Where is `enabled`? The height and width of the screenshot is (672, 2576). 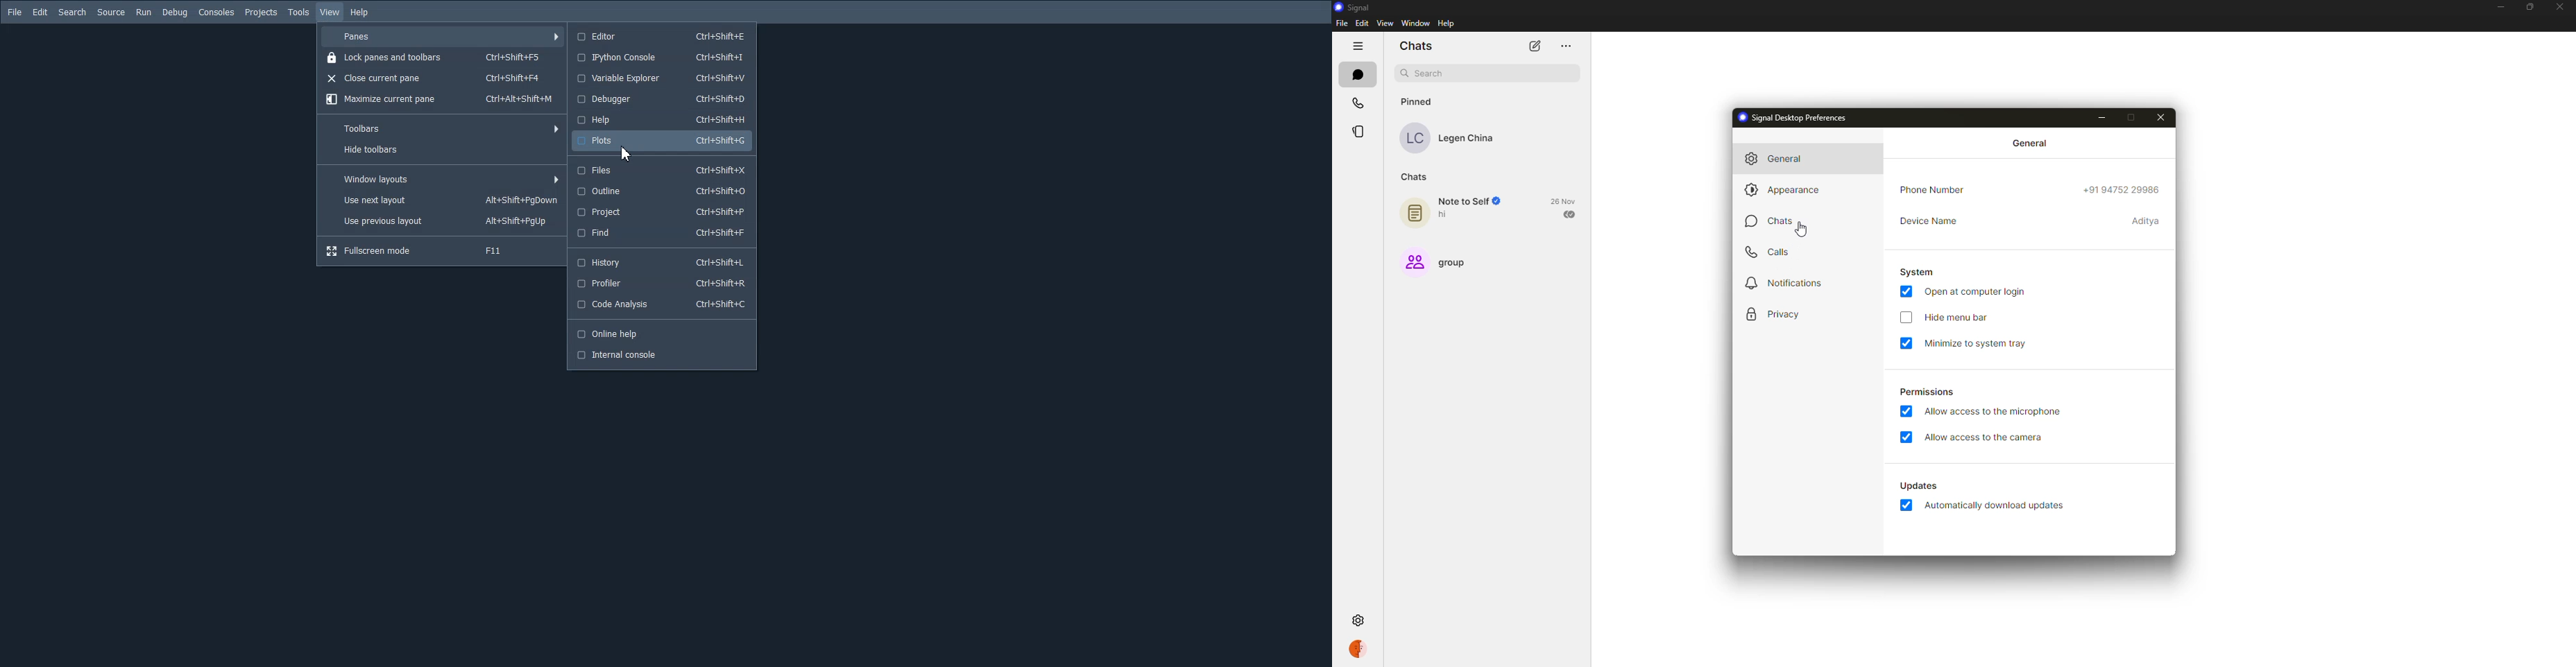
enabled is located at coordinates (1905, 291).